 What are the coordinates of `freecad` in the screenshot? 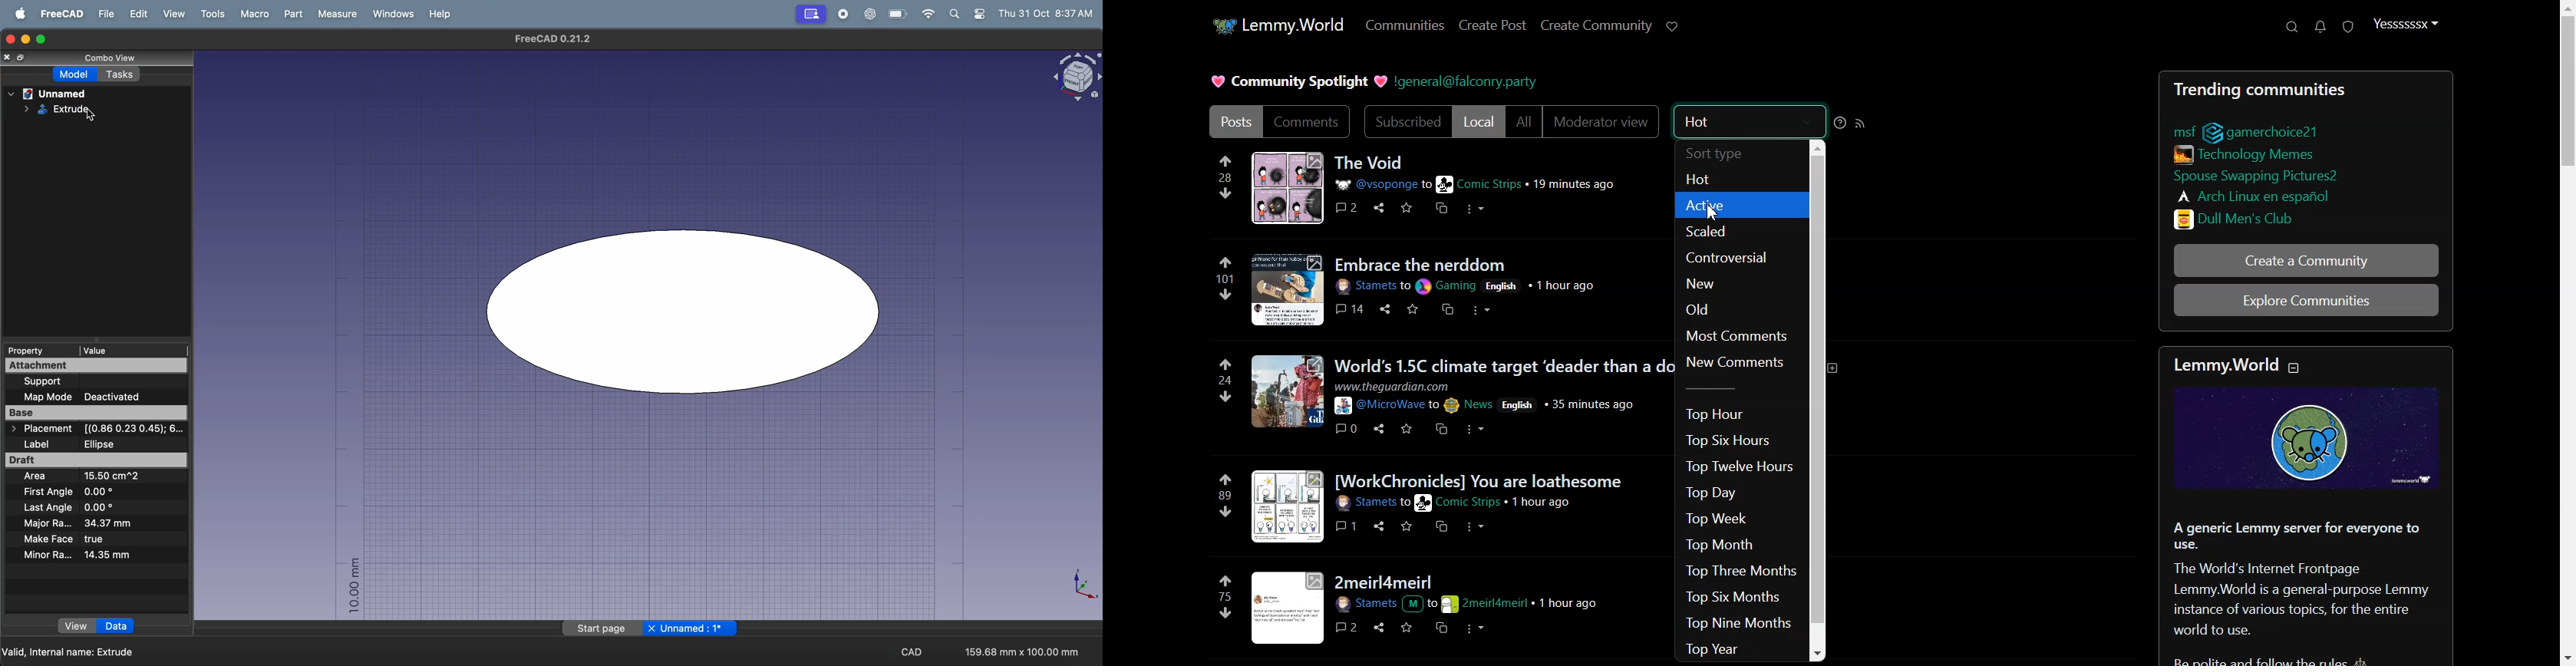 It's located at (59, 15).